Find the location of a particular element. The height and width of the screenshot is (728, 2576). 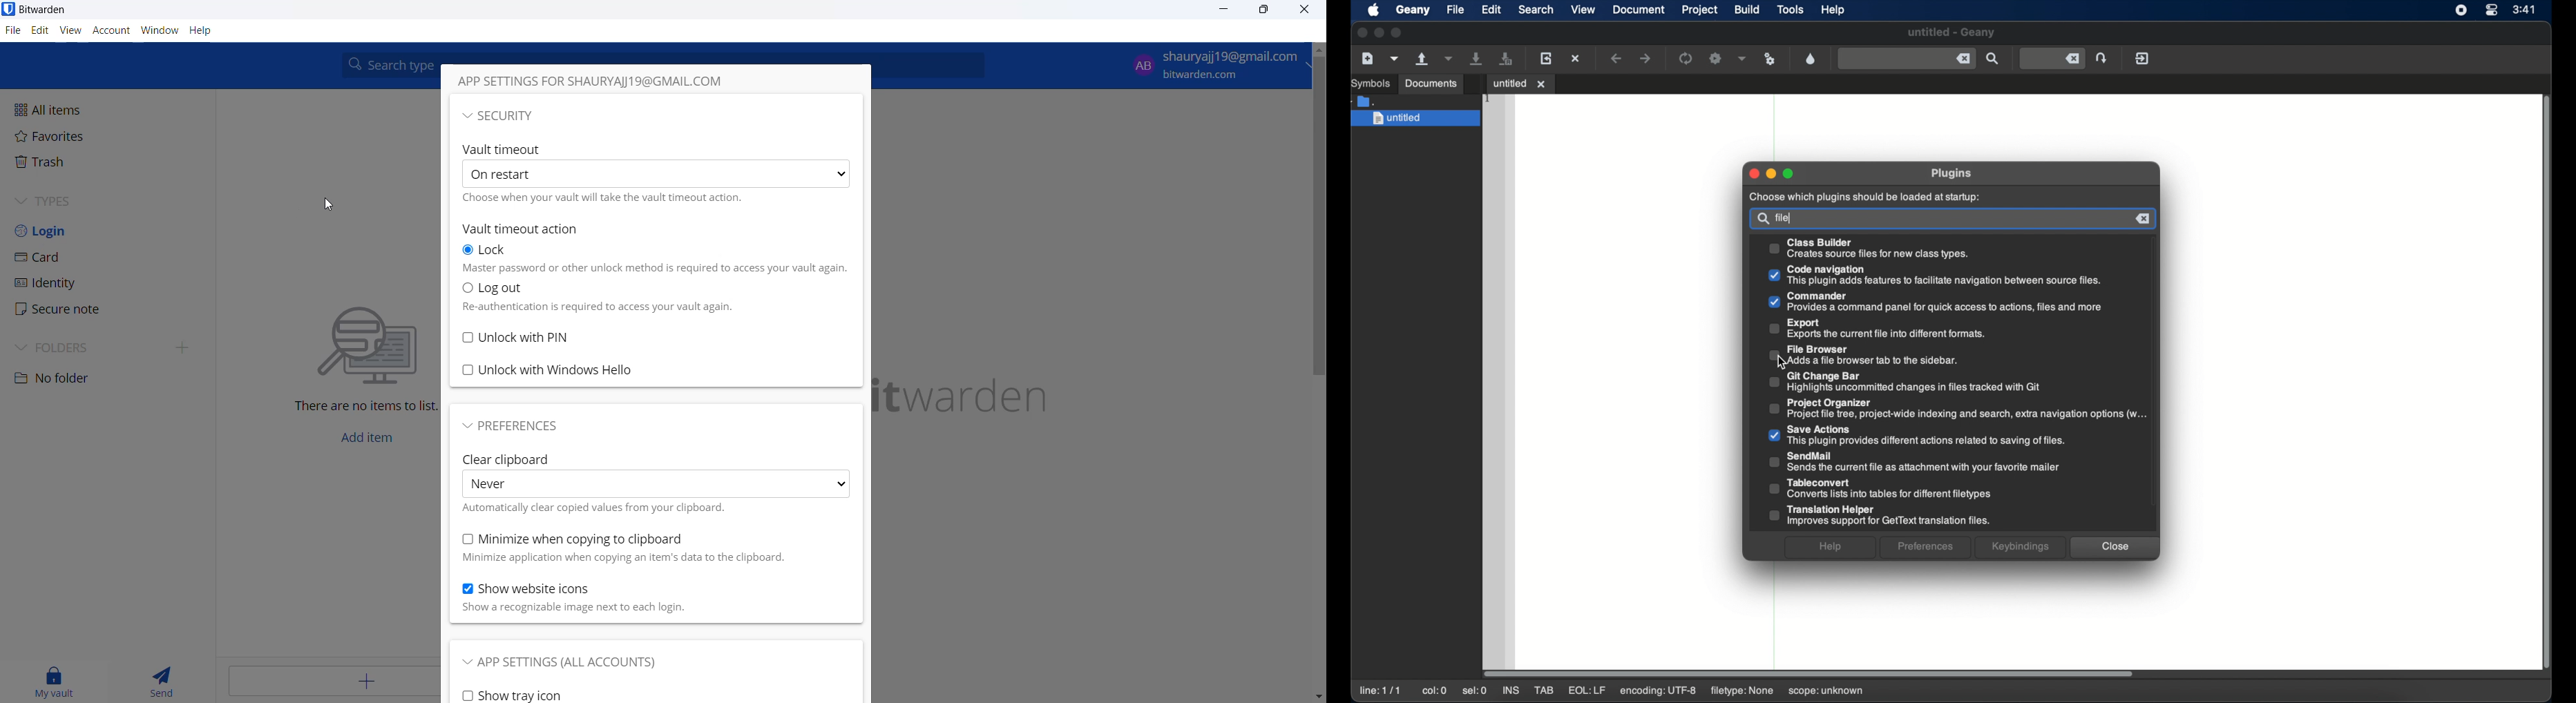

close is located at coordinates (1306, 12).